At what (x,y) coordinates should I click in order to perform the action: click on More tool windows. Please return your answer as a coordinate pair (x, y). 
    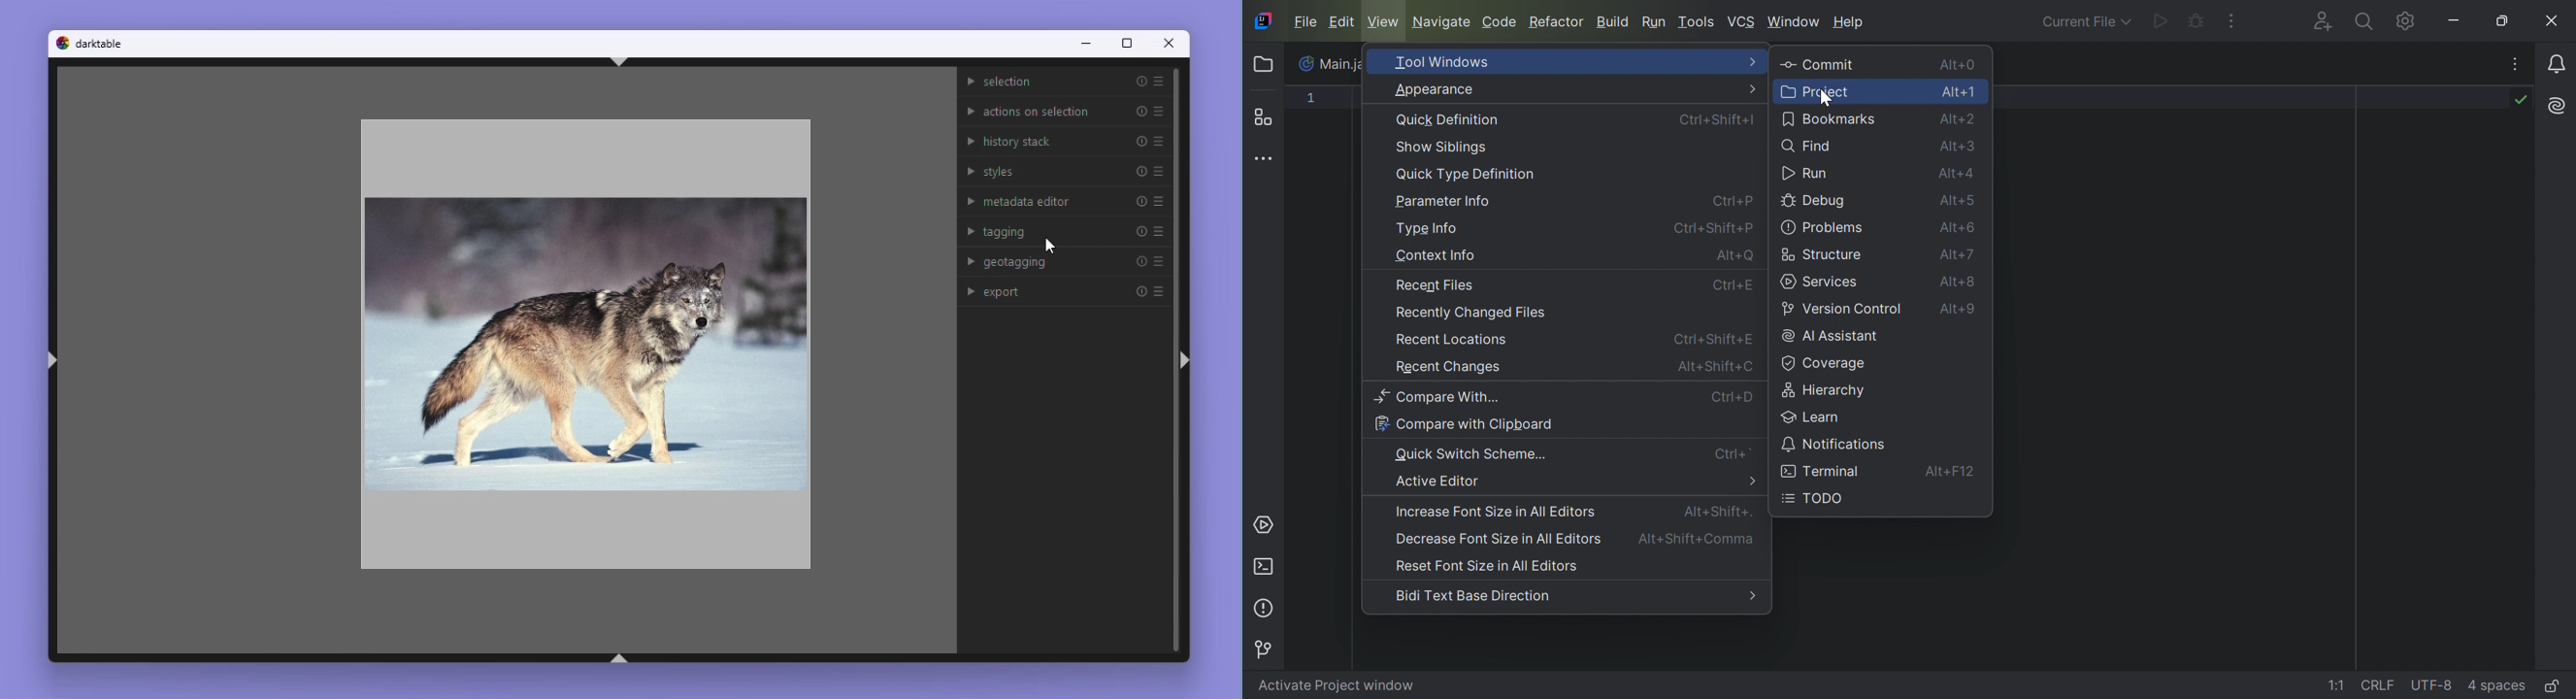
    Looking at the image, I should click on (1267, 160).